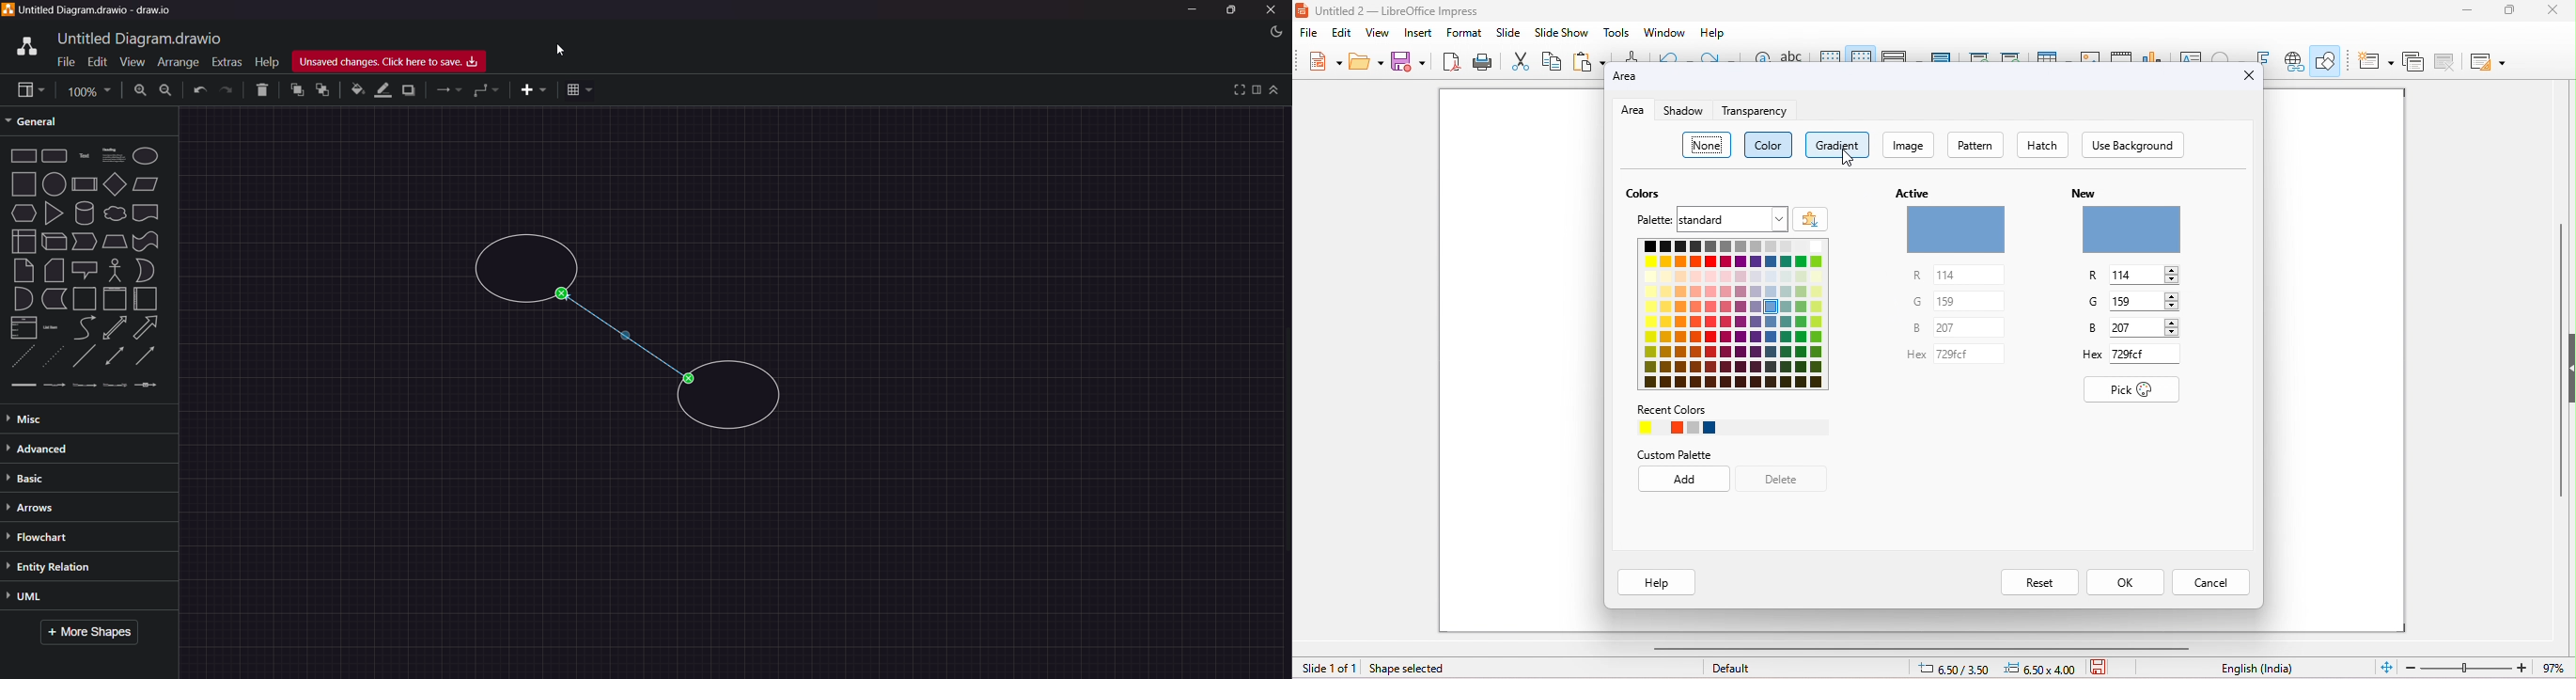  Describe the element at coordinates (580, 89) in the screenshot. I see `table` at that location.